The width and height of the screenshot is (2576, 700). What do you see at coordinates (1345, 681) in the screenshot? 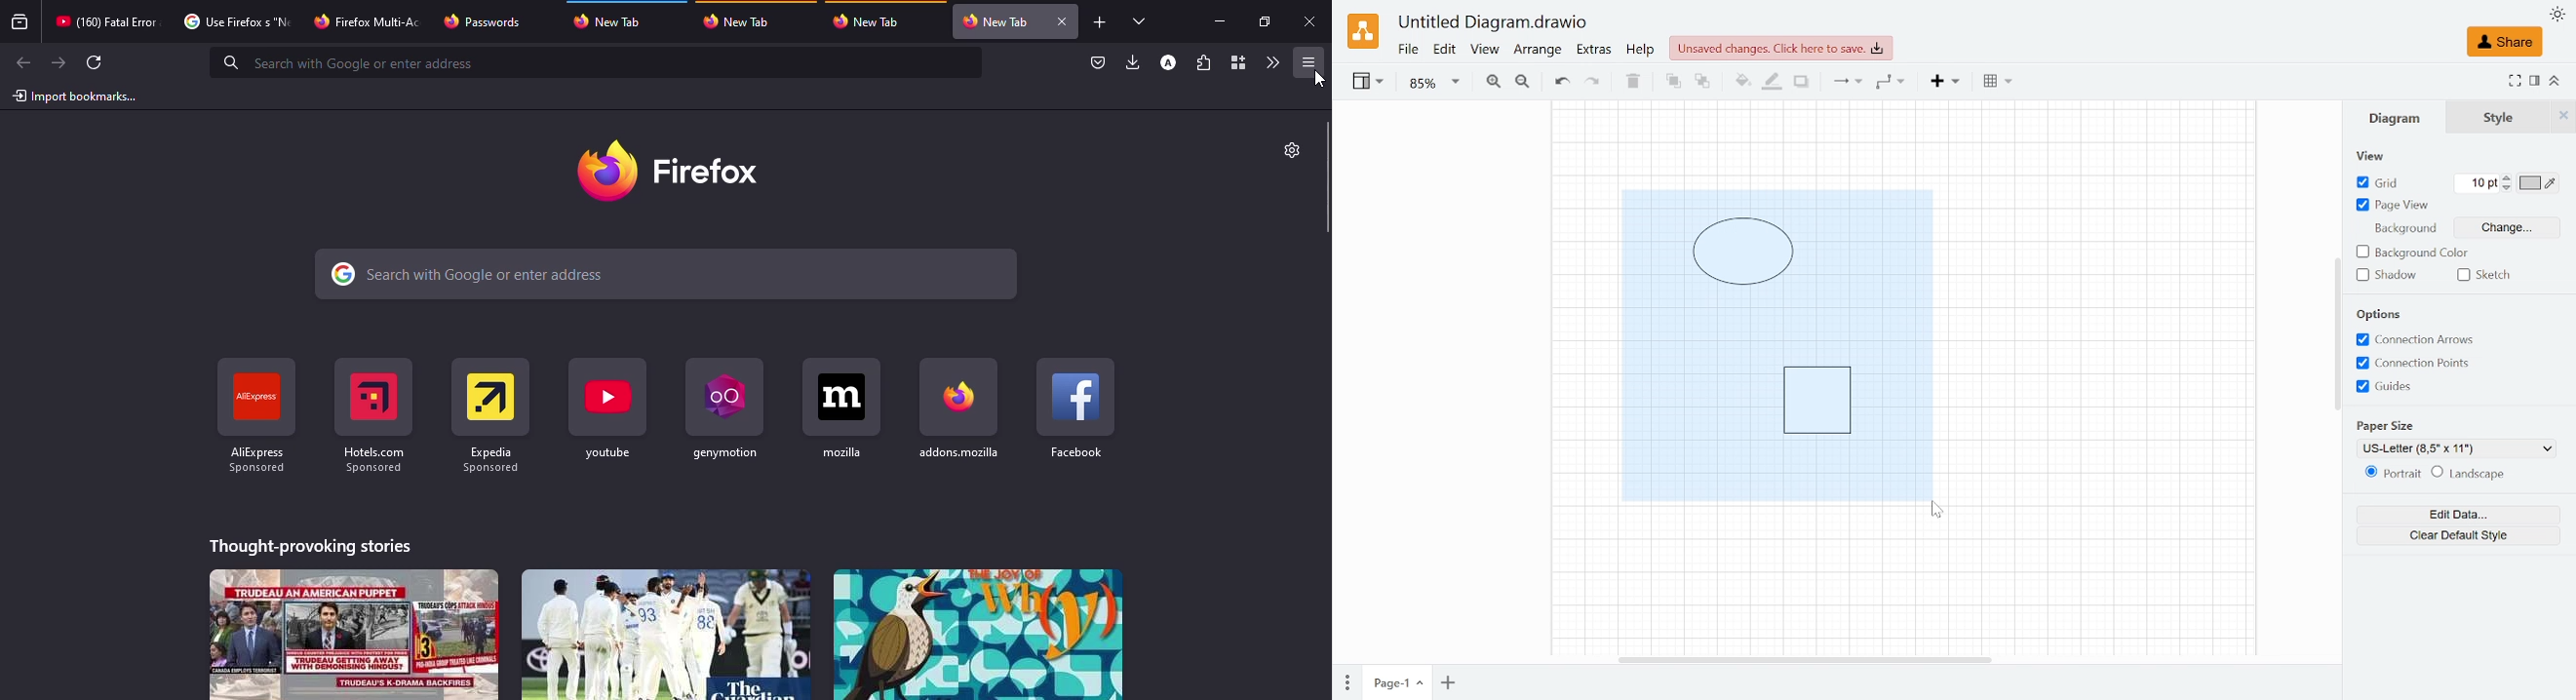
I see `Pages` at bounding box center [1345, 681].